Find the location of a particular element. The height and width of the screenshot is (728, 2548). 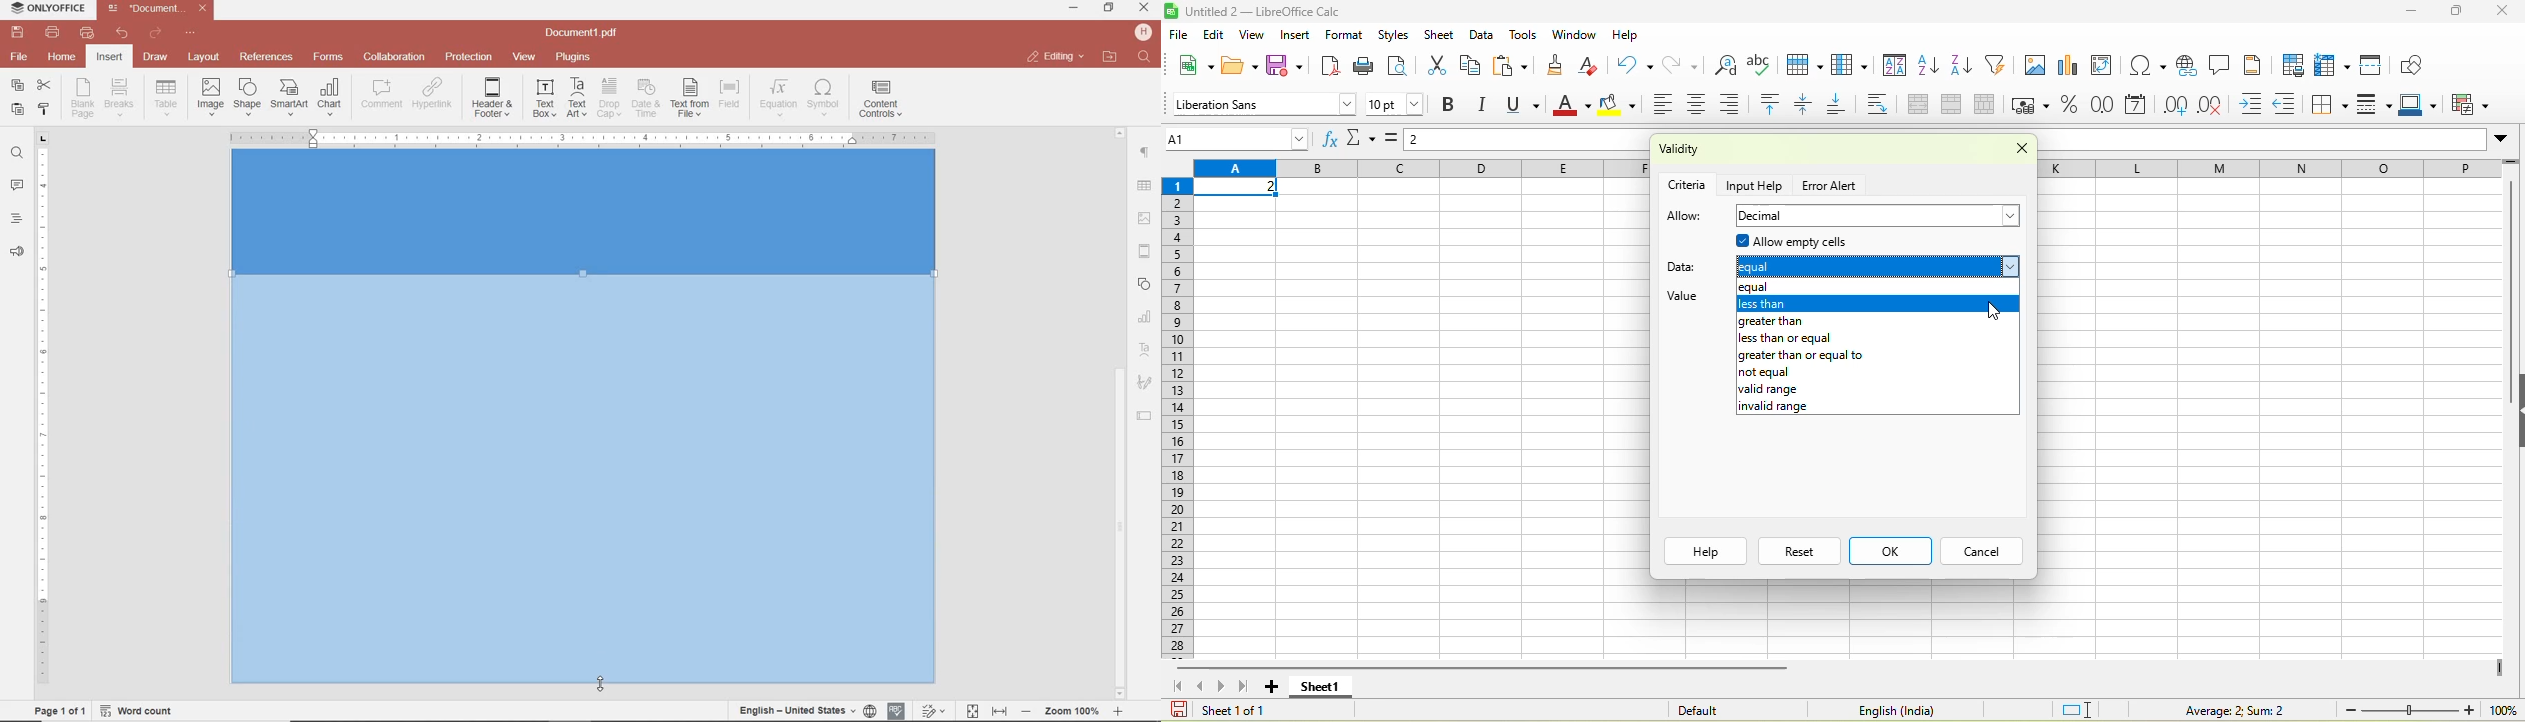

border style is located at coordinates (2377, 105).